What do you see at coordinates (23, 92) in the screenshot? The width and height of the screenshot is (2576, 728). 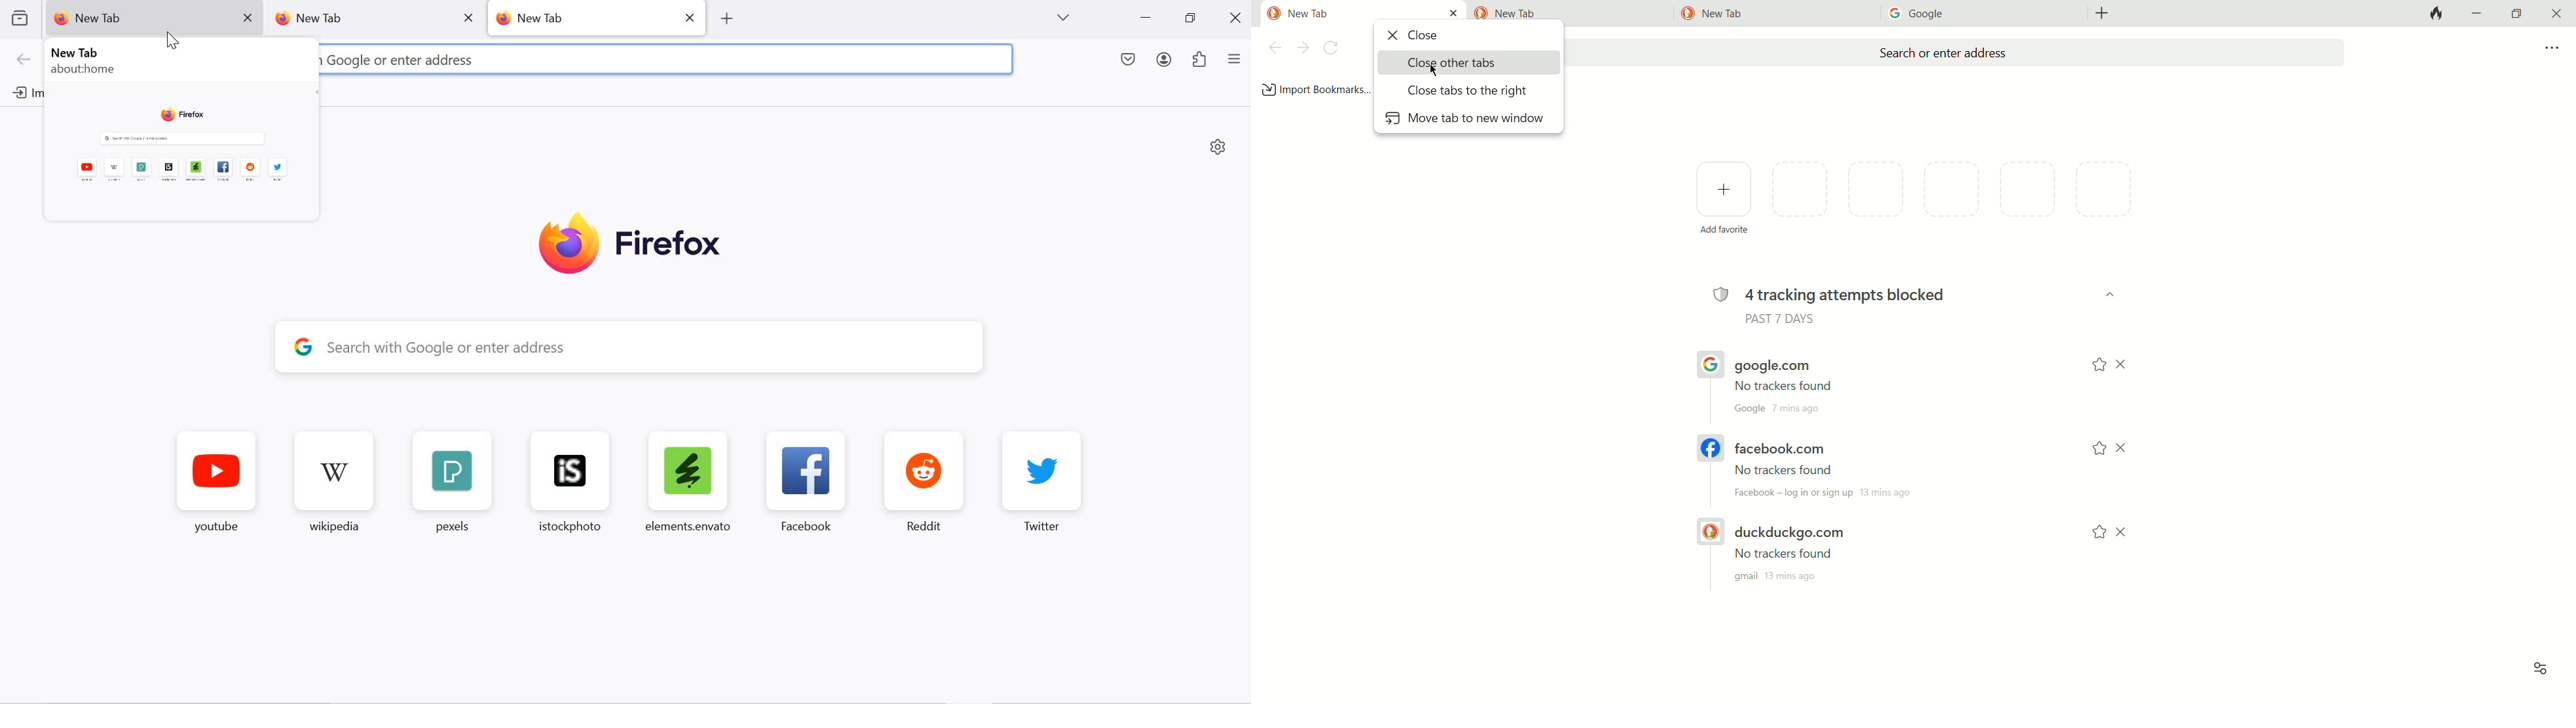 I see `import bookmarks` at bounding box center [23, 92].